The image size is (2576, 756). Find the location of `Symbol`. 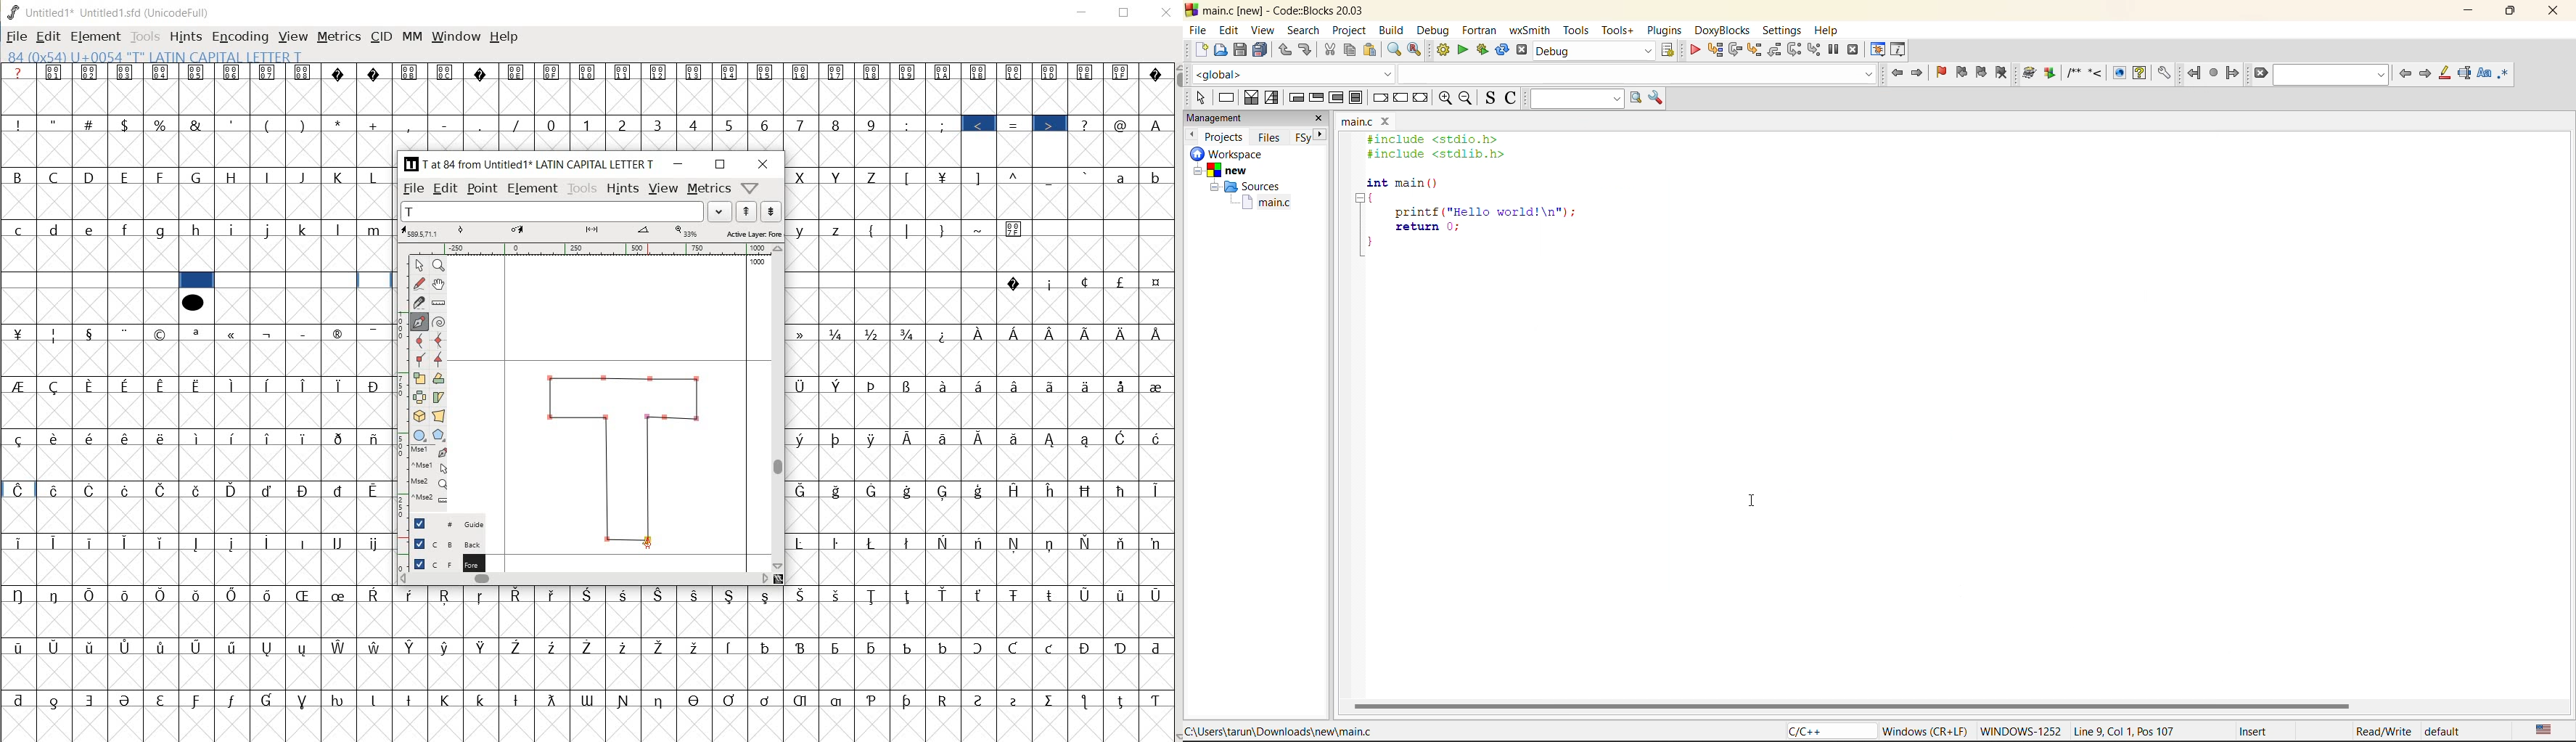

Symbol is located at coordinates (982, 334).